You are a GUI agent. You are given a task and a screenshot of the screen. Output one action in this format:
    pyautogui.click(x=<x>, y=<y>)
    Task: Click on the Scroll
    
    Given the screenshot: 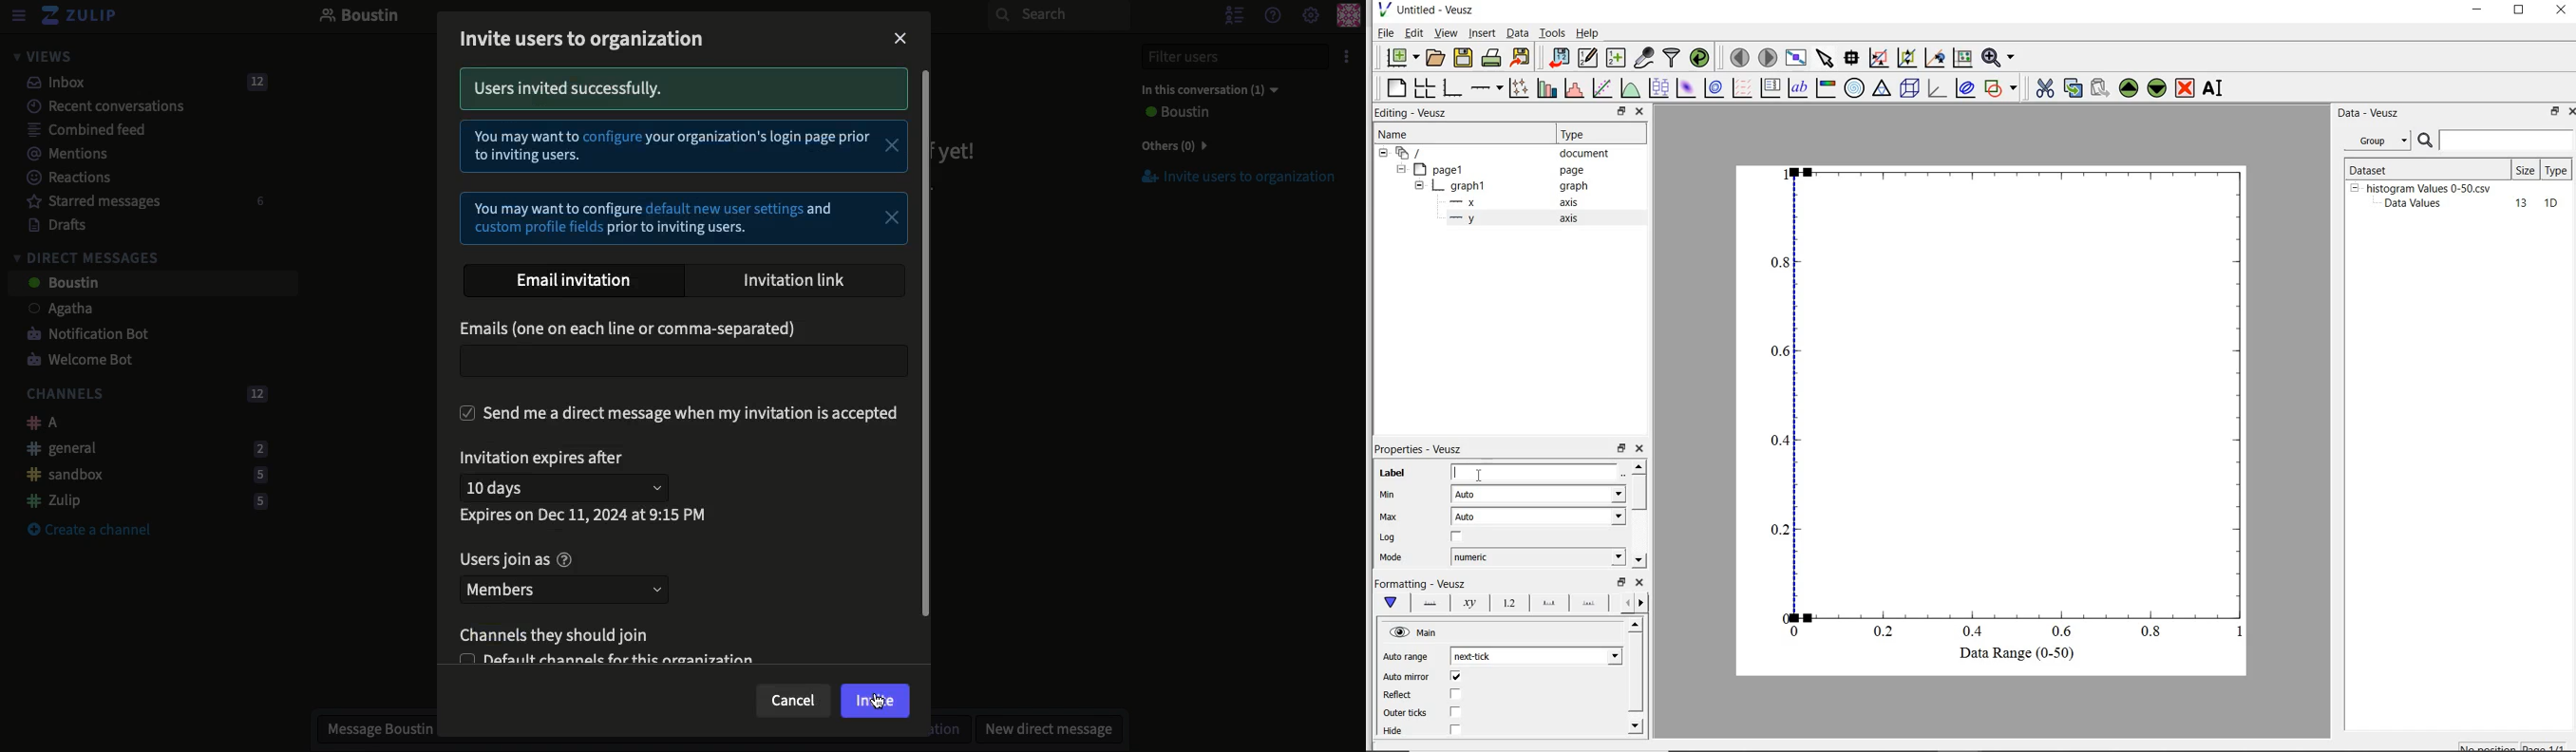 What is the action you would take?
    pyautogui.click(x=929, y=365)
    